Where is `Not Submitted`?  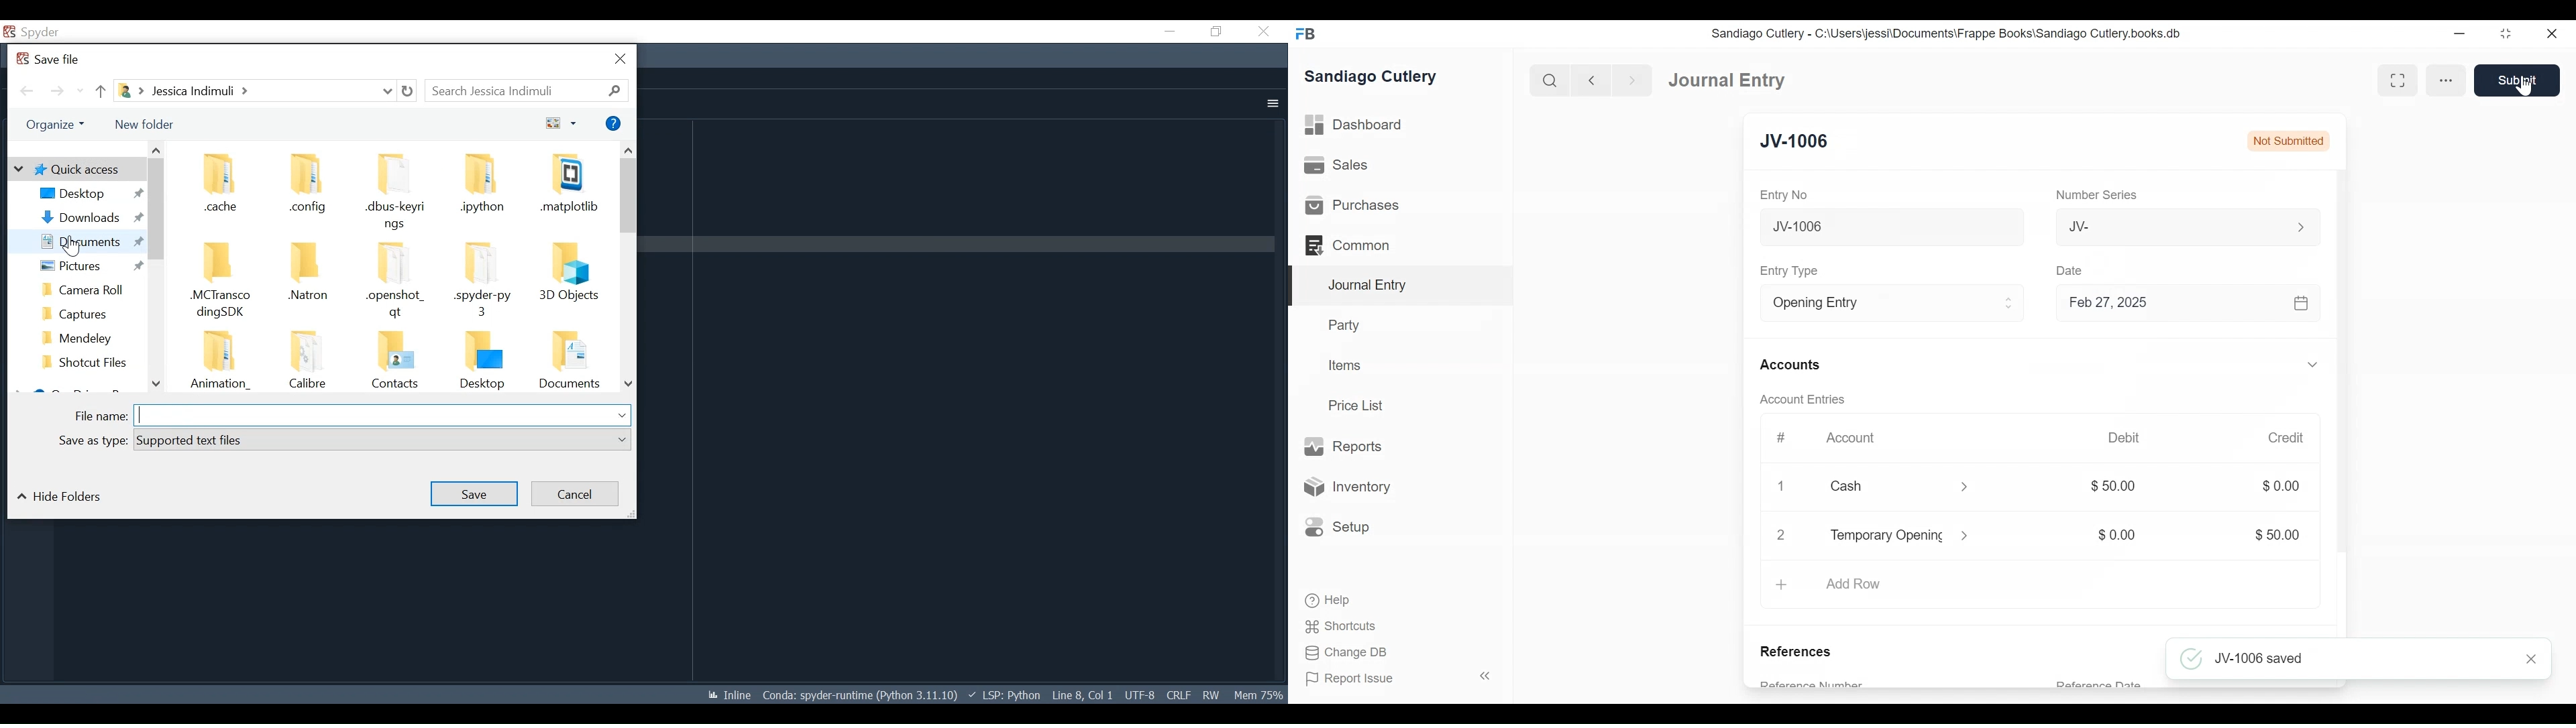
Not Submitted is located at coordinates (2290, 143).